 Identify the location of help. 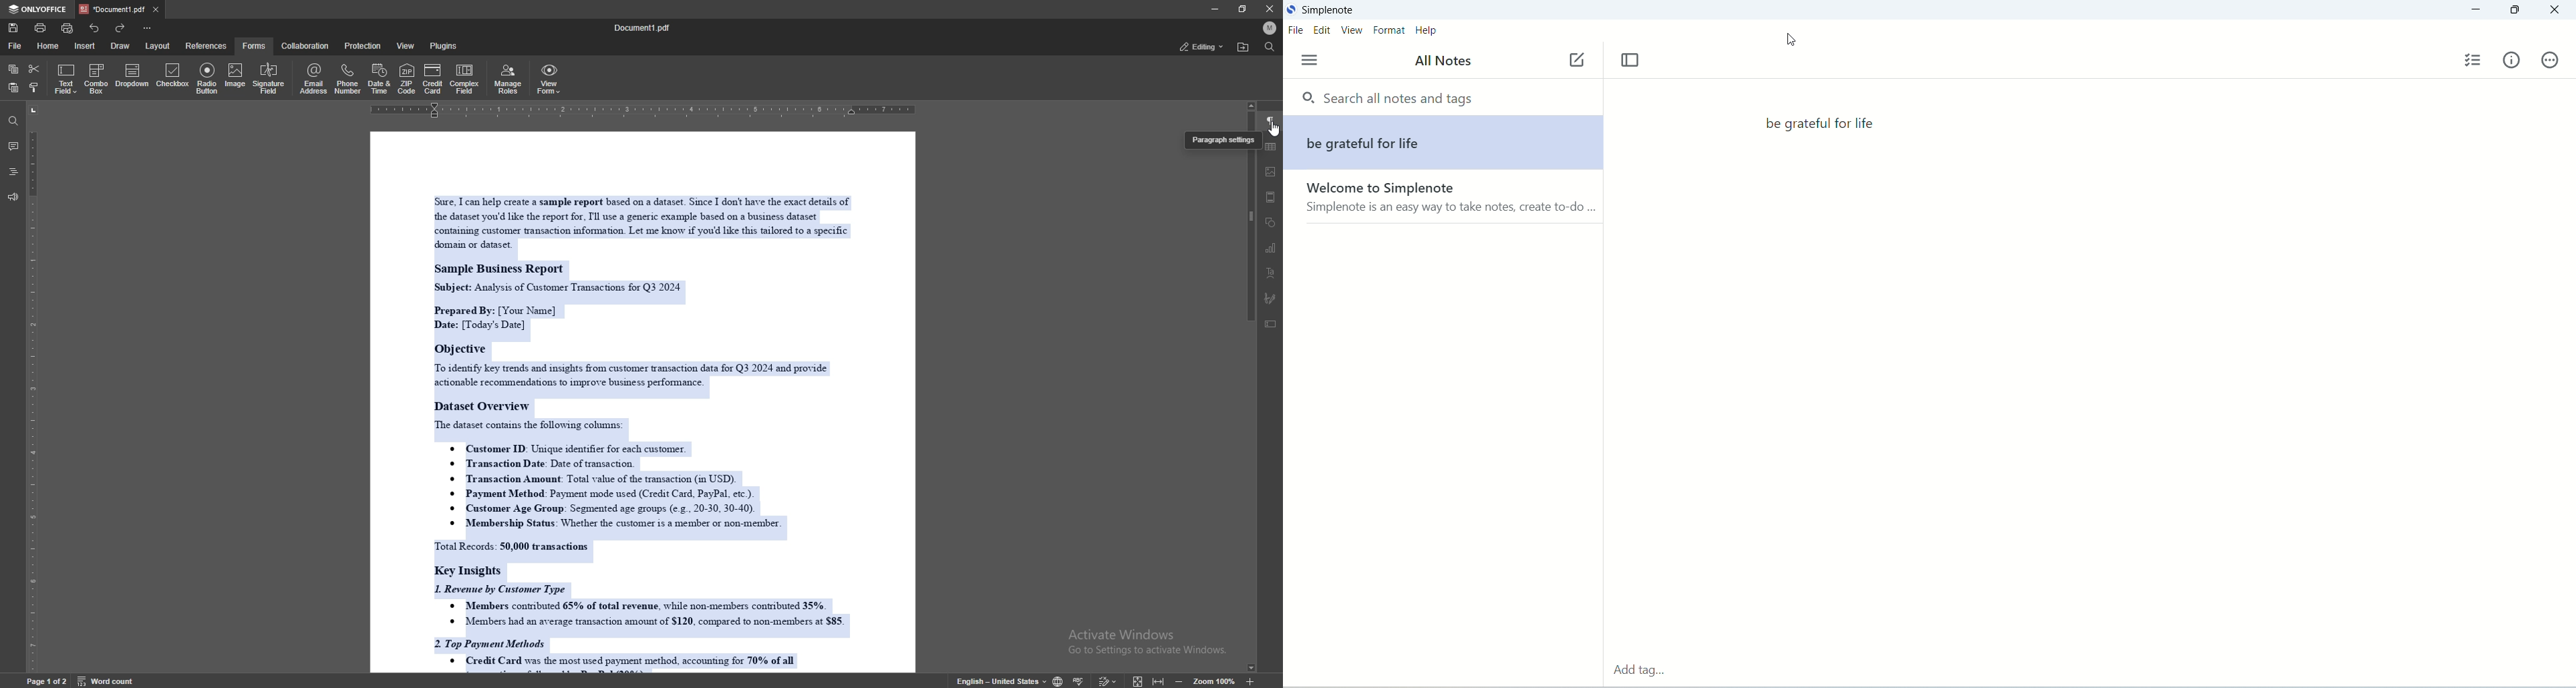
(1425, 30).